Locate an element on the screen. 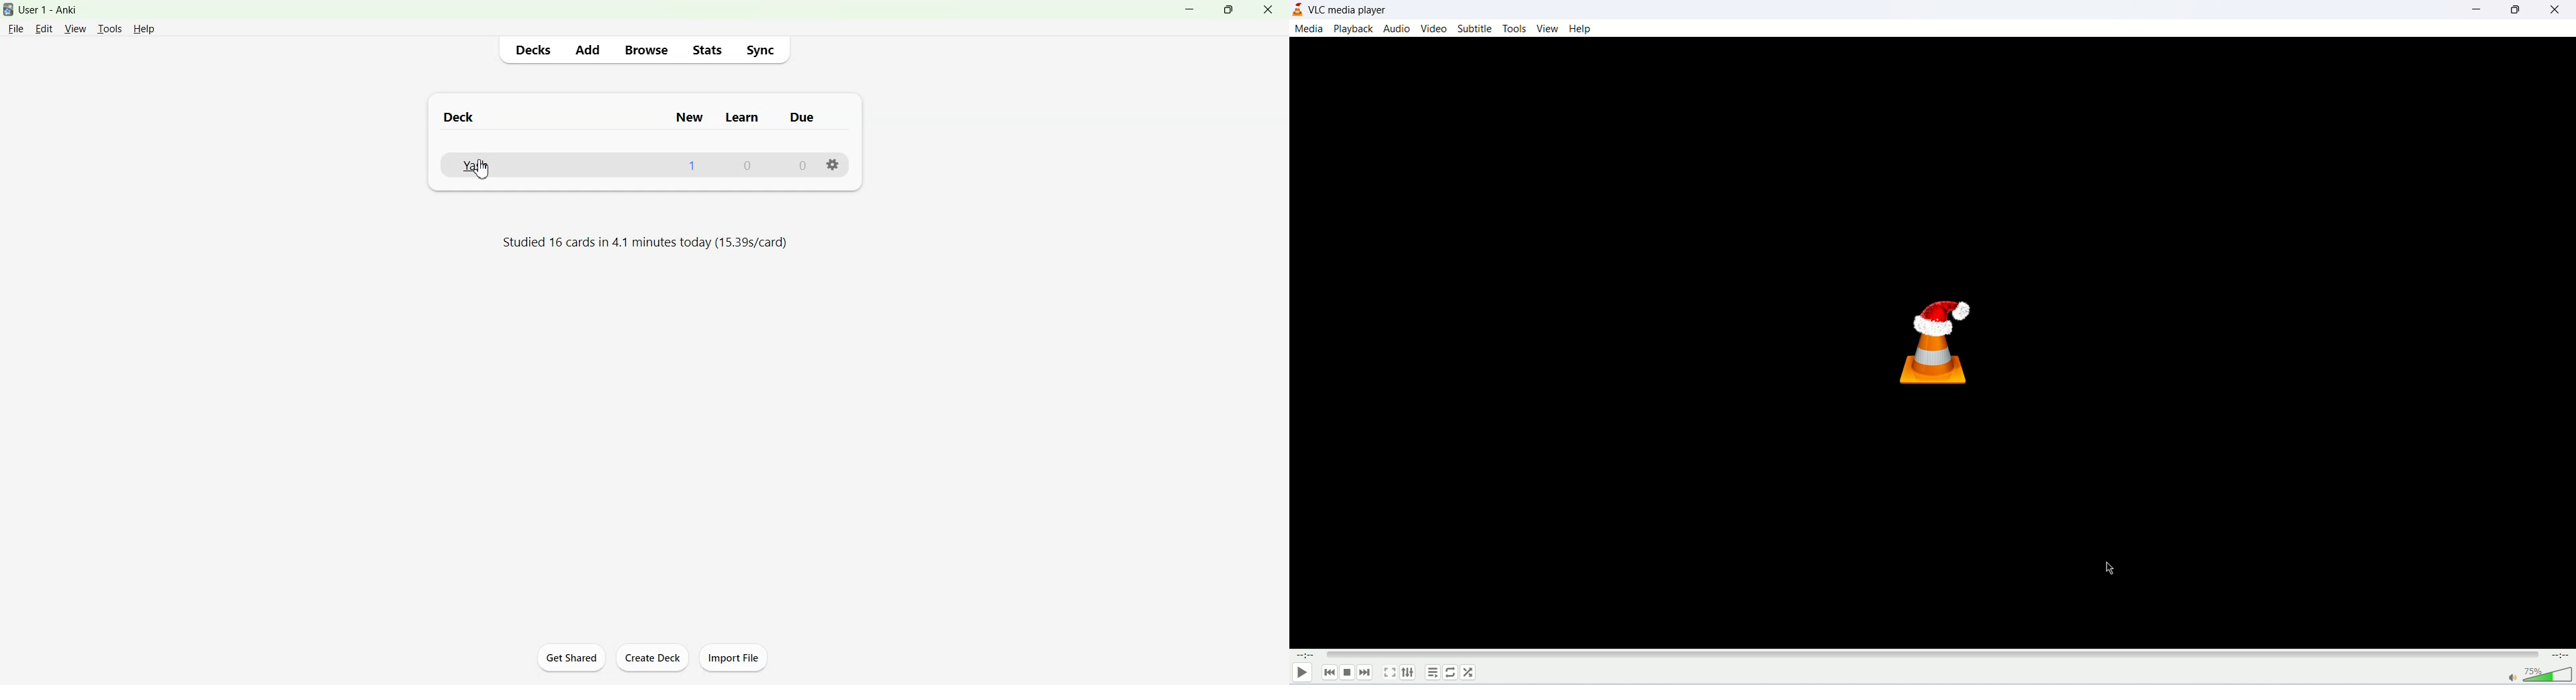  Decks is located at coordinates (534, 50).